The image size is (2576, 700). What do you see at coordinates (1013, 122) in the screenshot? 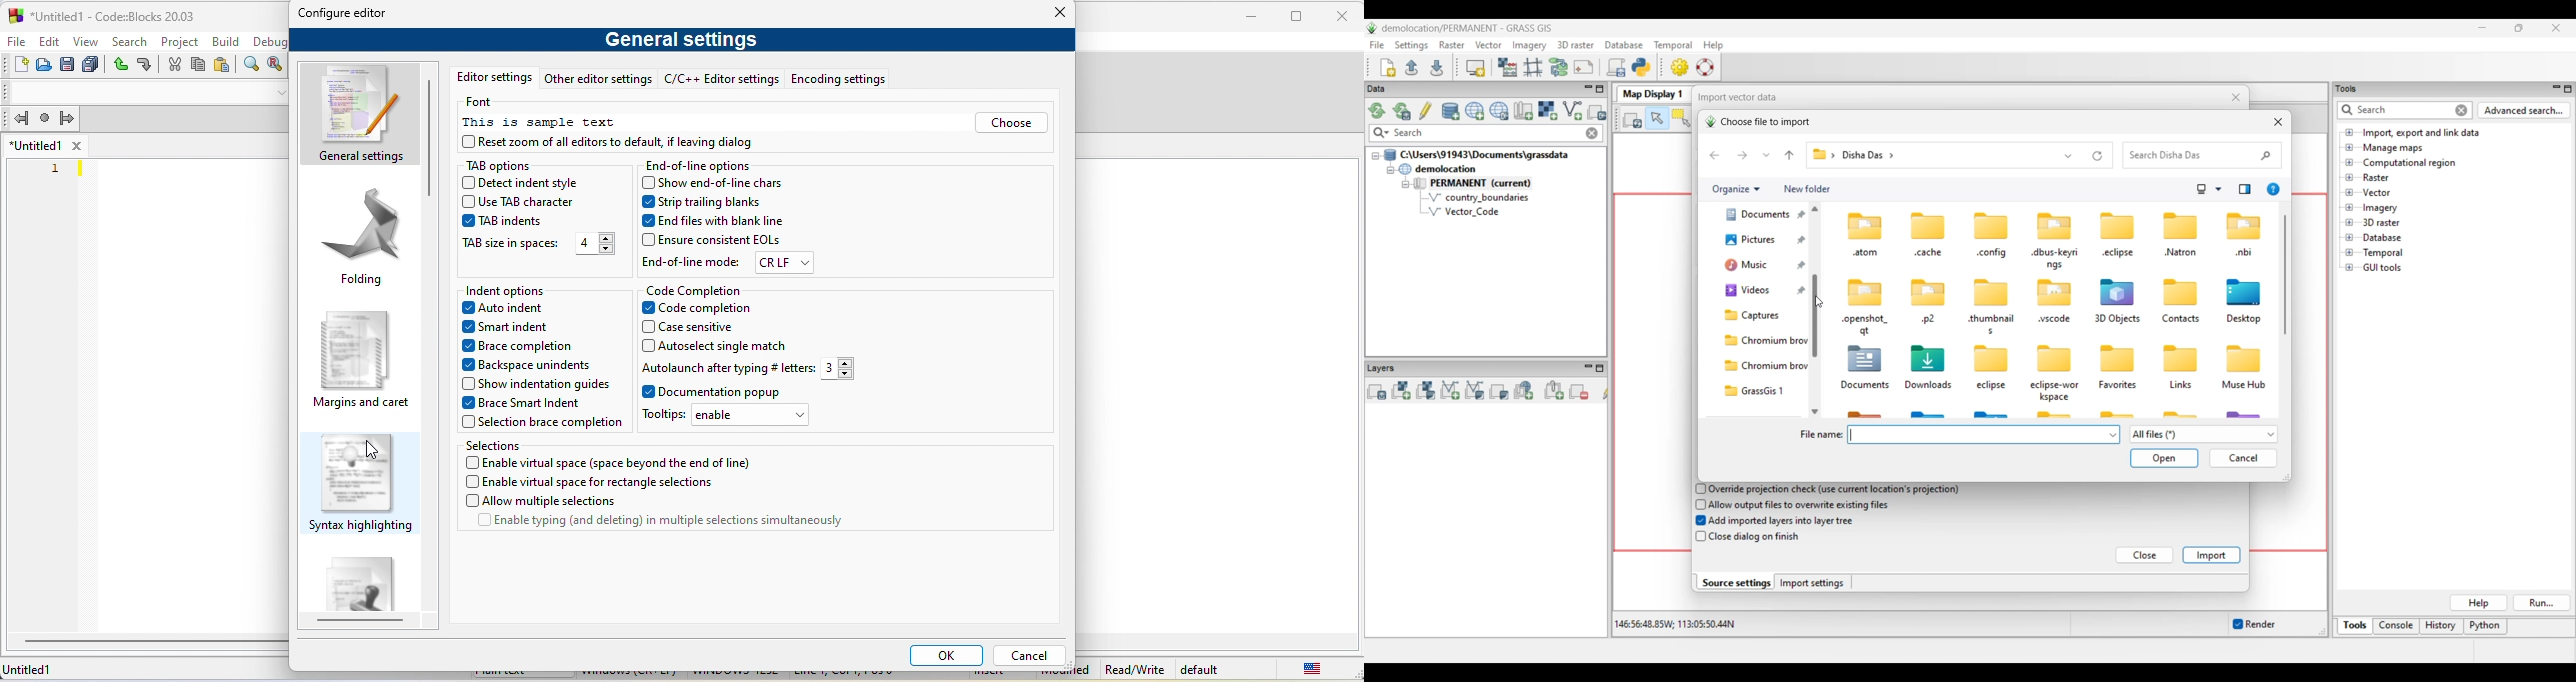
I see `choose` at bounding box center [1013, 122].